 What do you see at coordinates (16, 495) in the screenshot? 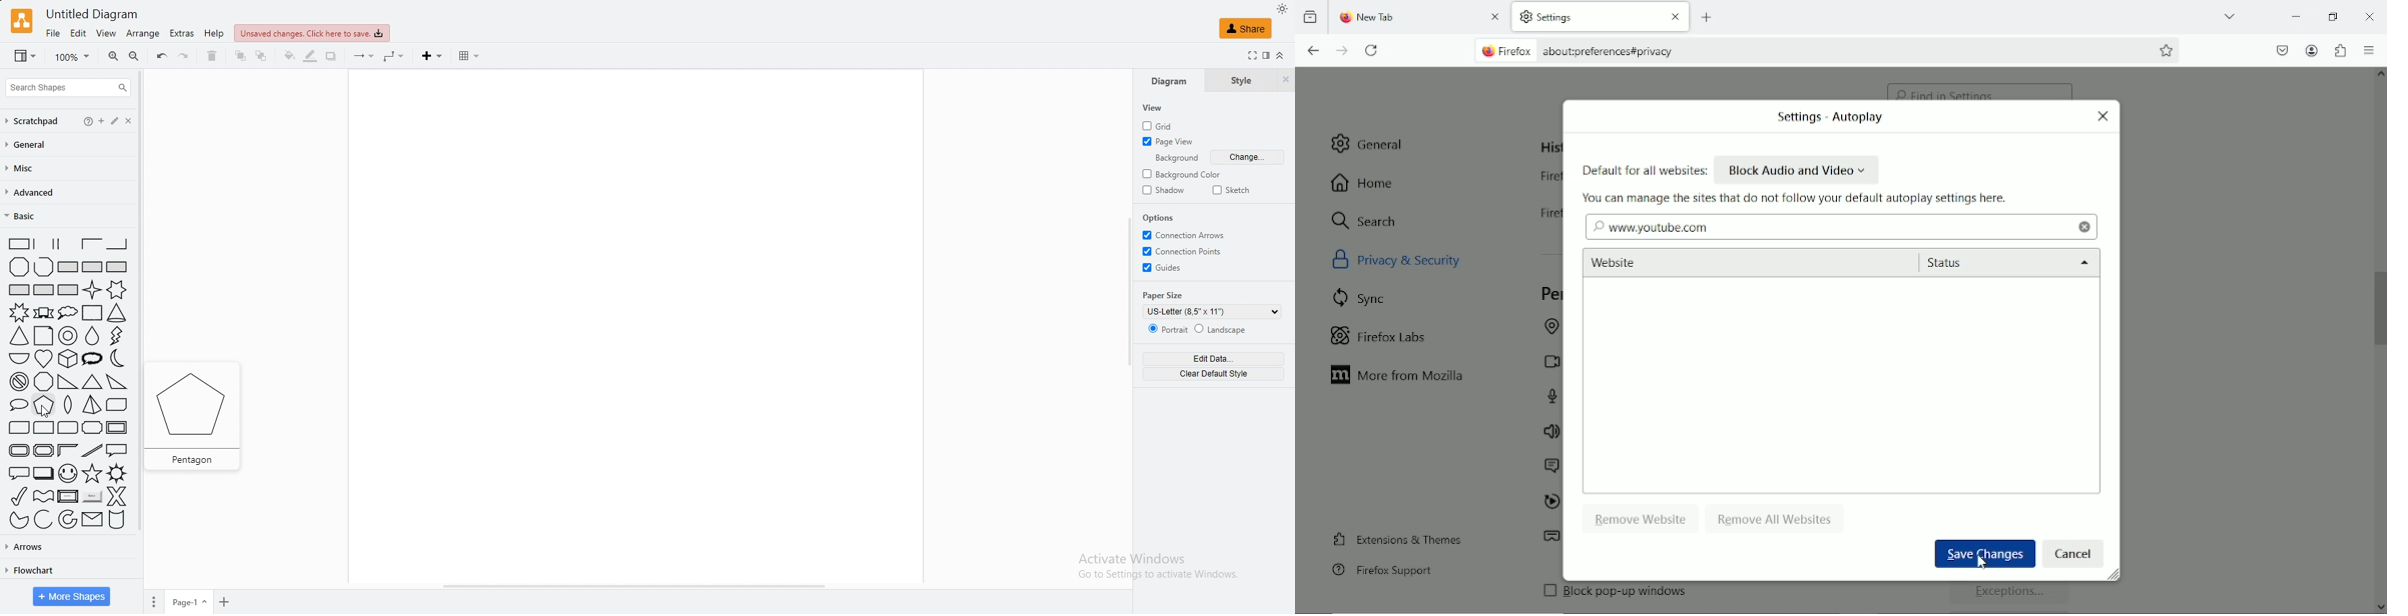
I see `tick ` at bounding box center [16, 495].